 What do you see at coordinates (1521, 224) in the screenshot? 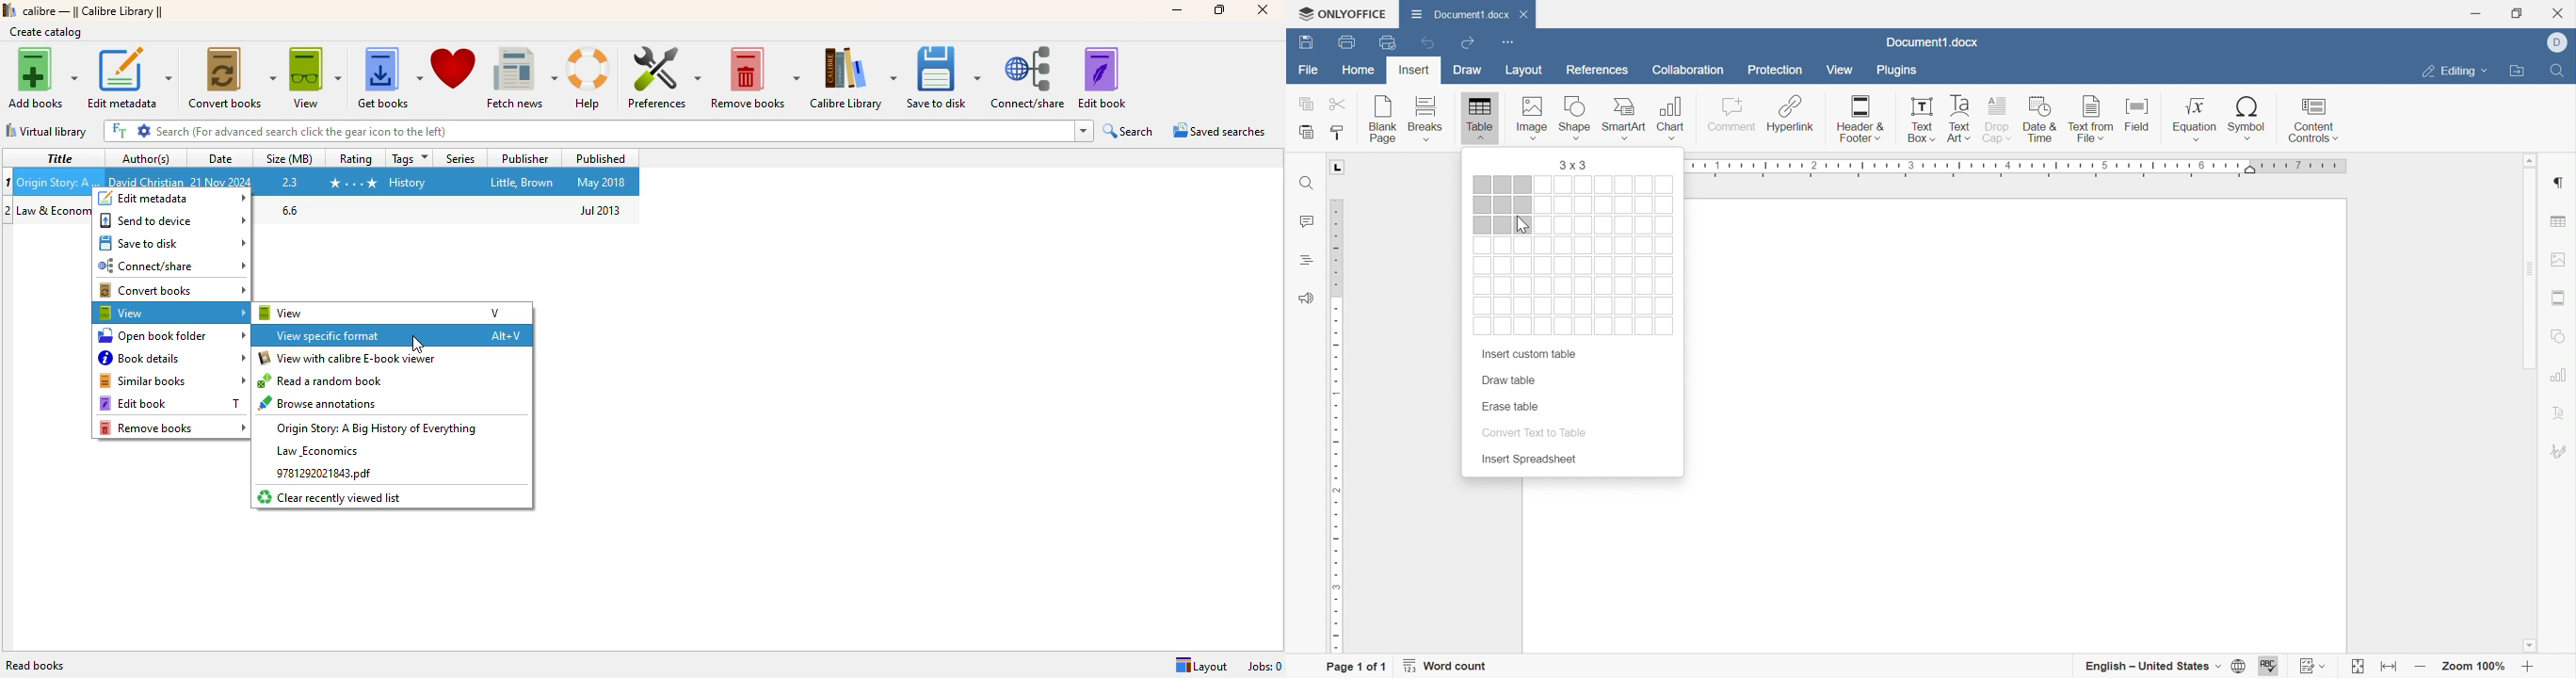
I see `Cursor` at bounding box center [1521, 224].